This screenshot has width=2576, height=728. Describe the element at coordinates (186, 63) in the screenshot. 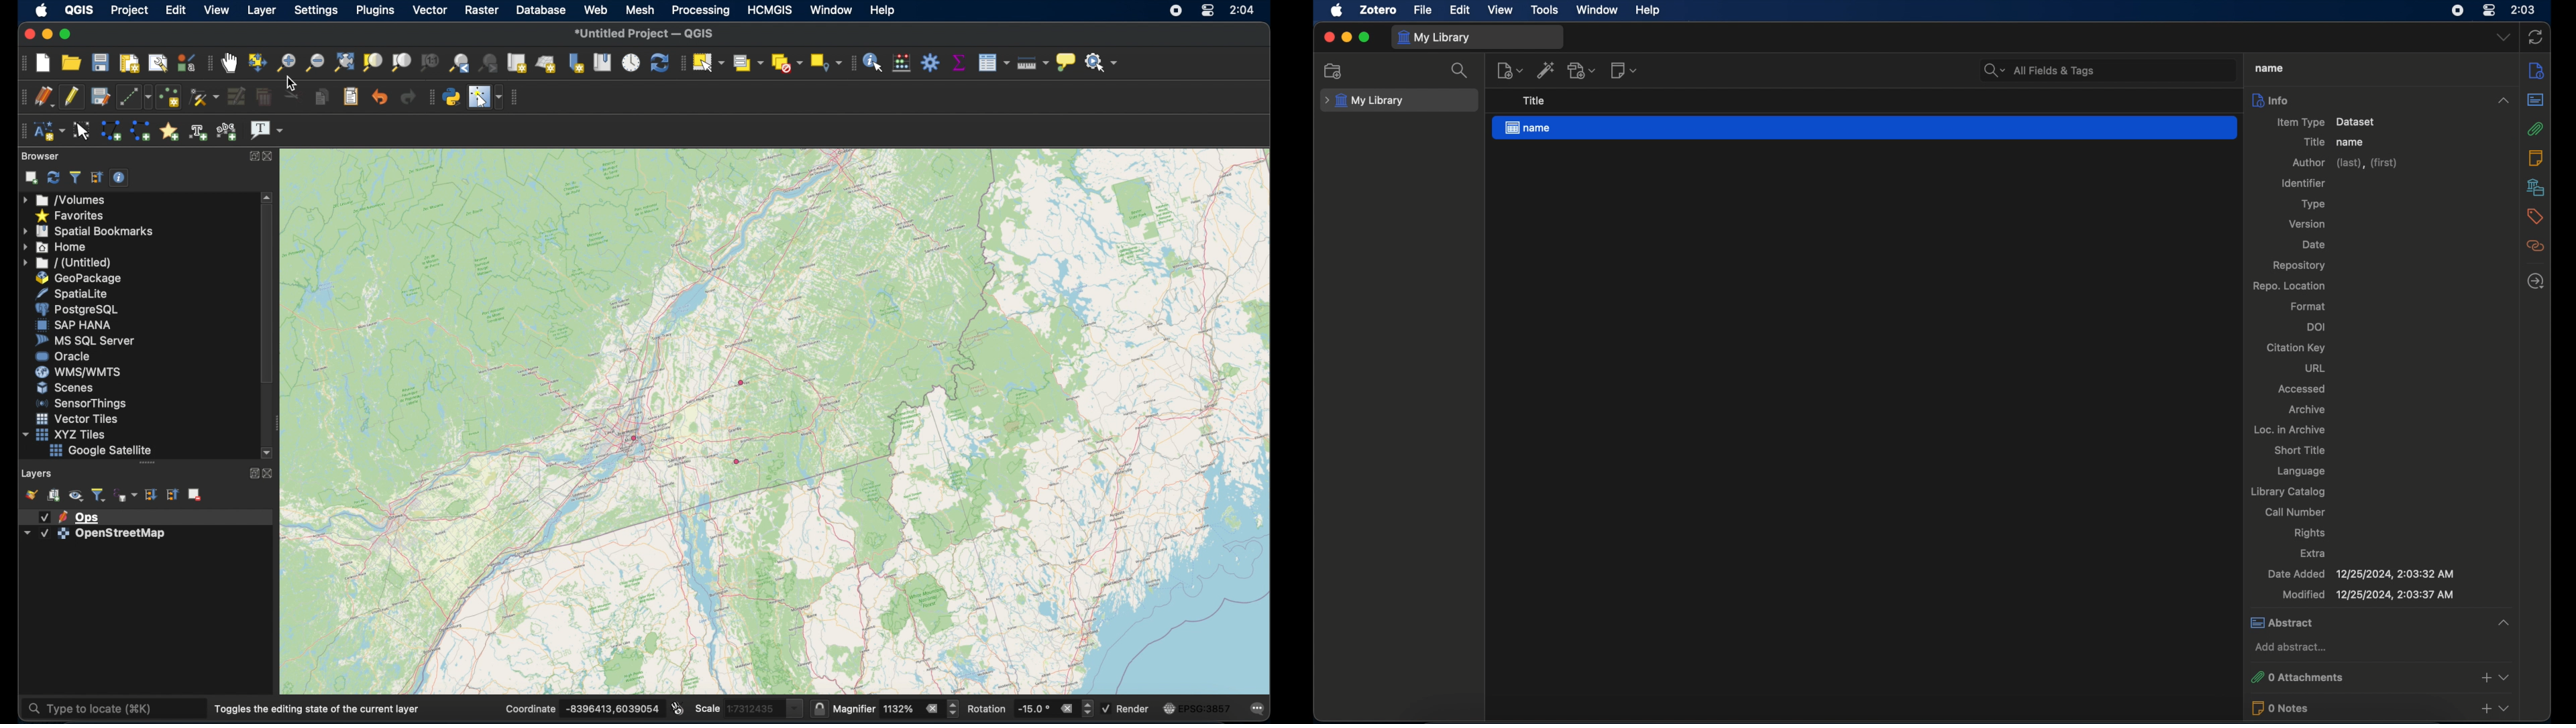

I see `style manager` at that location.